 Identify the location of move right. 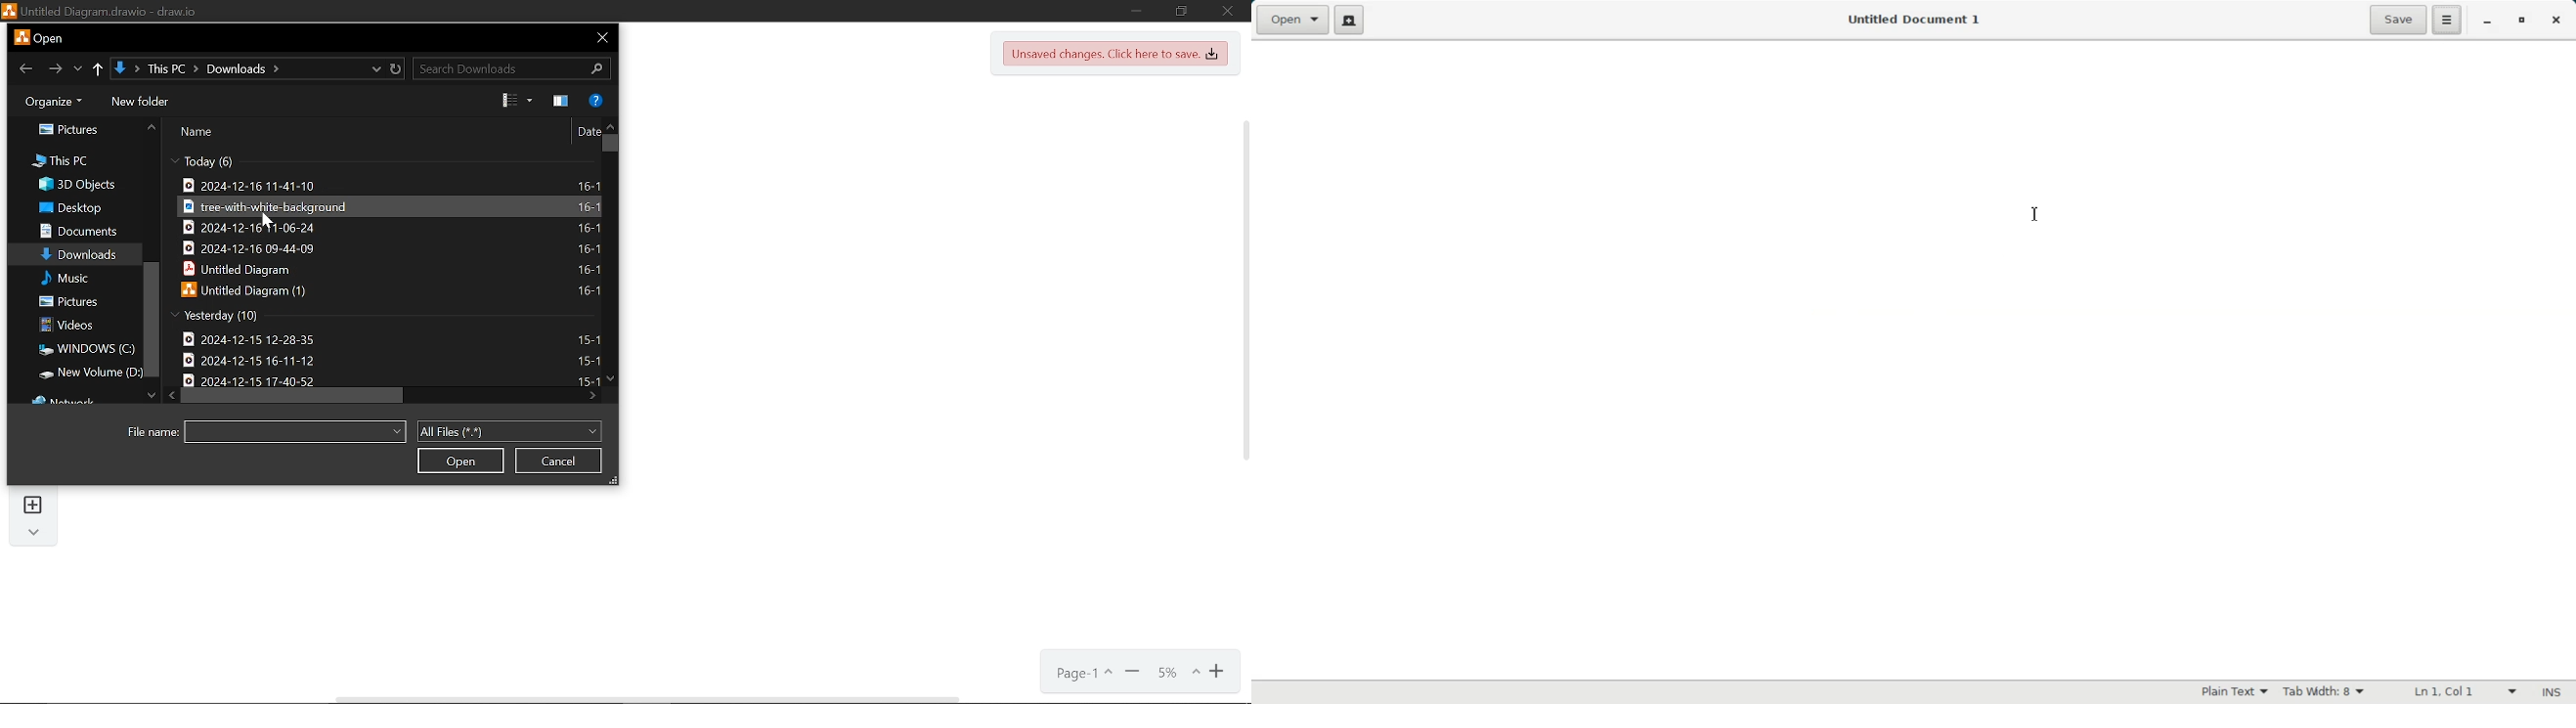
(589, 397).